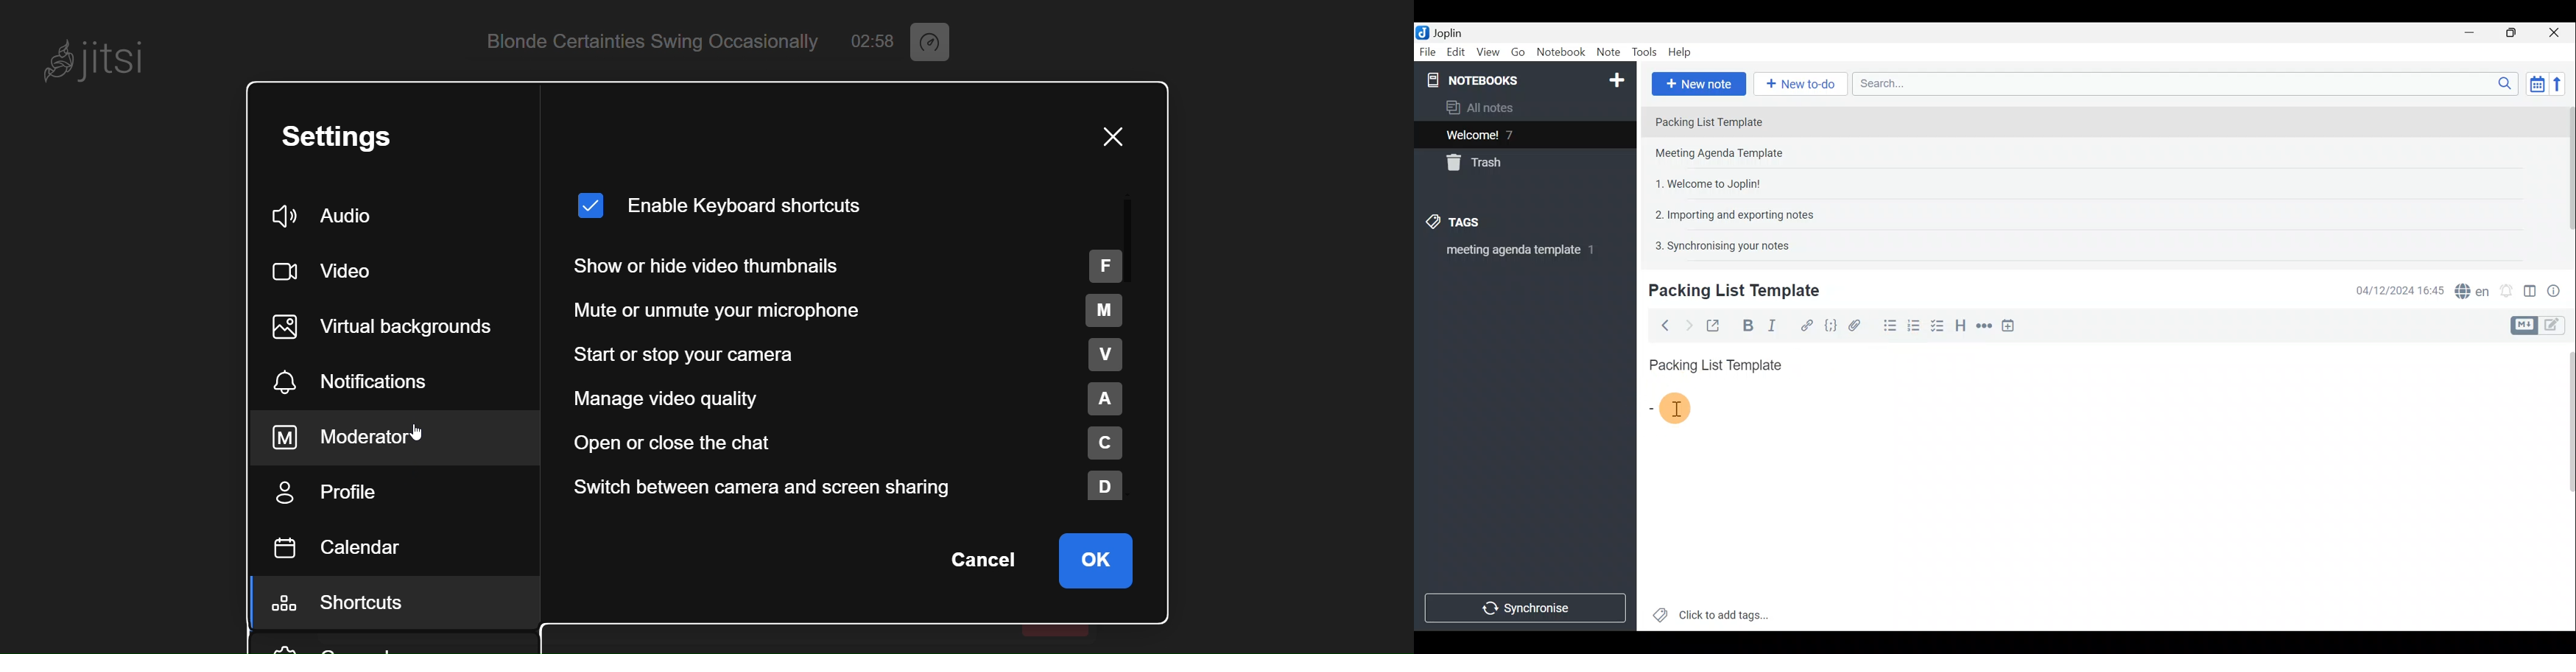 The image size is (2576, 672). What do you see at coordinates (1717, 244) in the screenshot?
I see `Note 5` at bounding box center [1717, 244].